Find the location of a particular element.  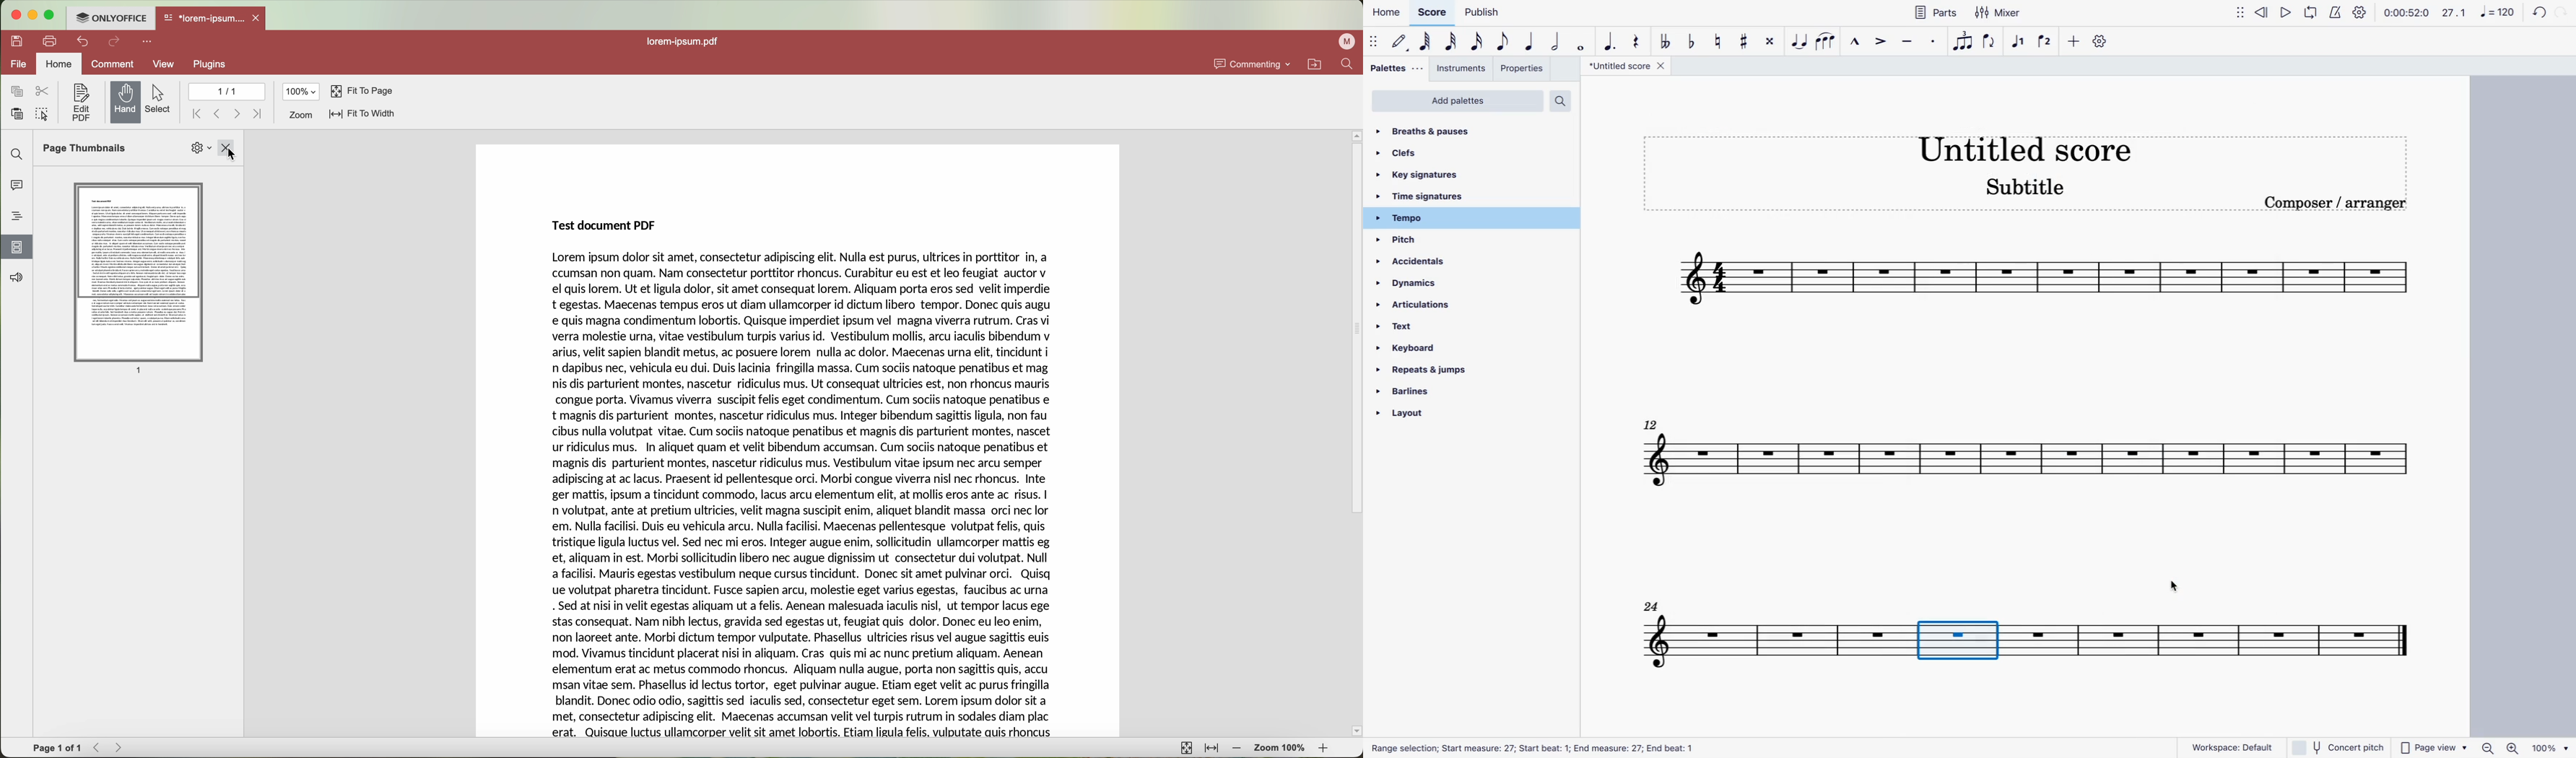

comments is located at coordinates (17, 187).